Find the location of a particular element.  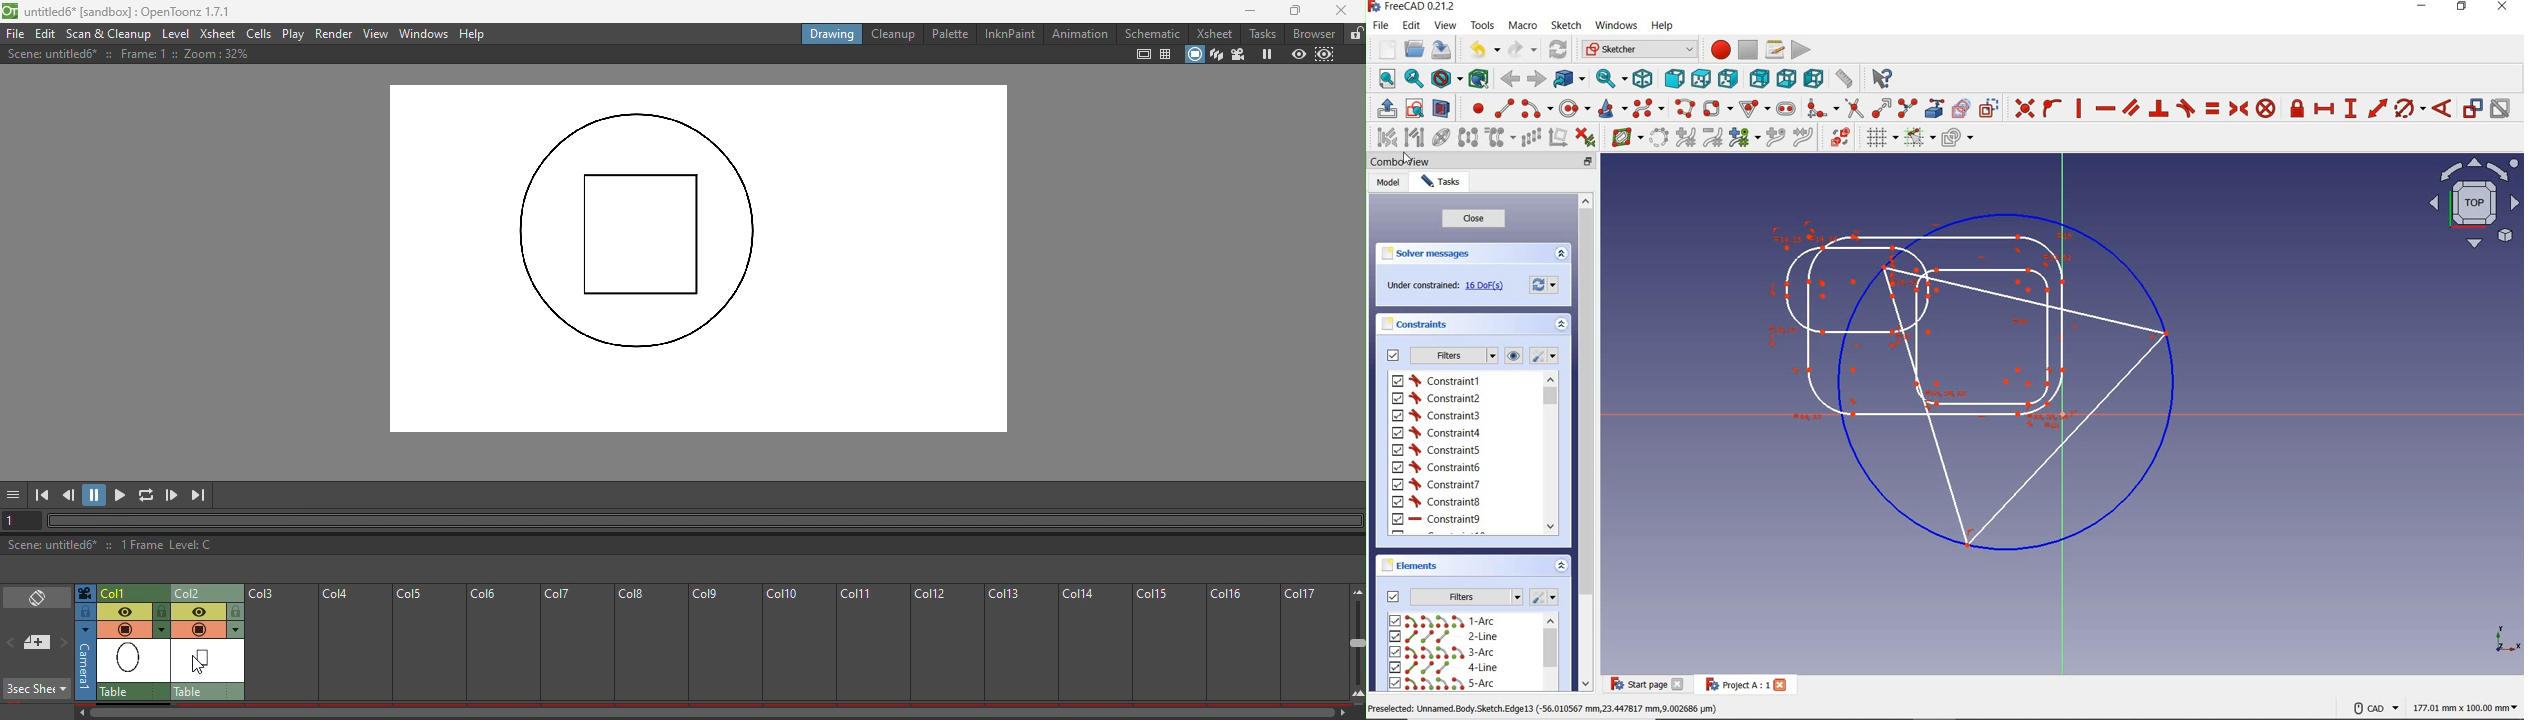

file is located at coordinates (1383, 26).